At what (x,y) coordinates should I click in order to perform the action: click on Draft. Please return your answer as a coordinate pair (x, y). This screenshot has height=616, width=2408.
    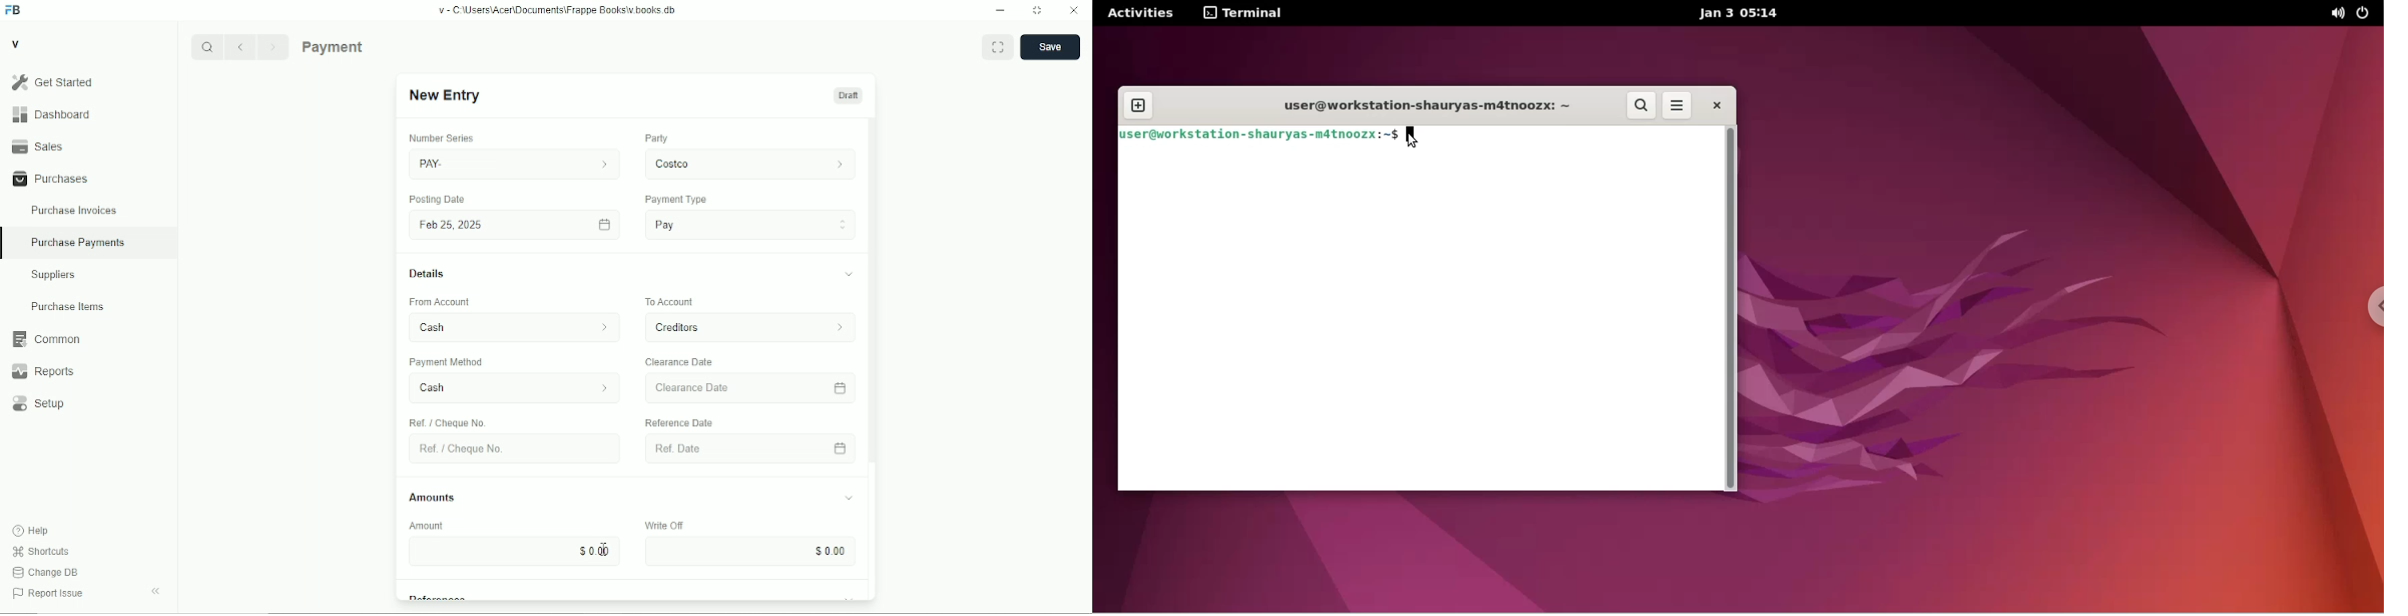
    Looking at the image, I should click on (848, 95).